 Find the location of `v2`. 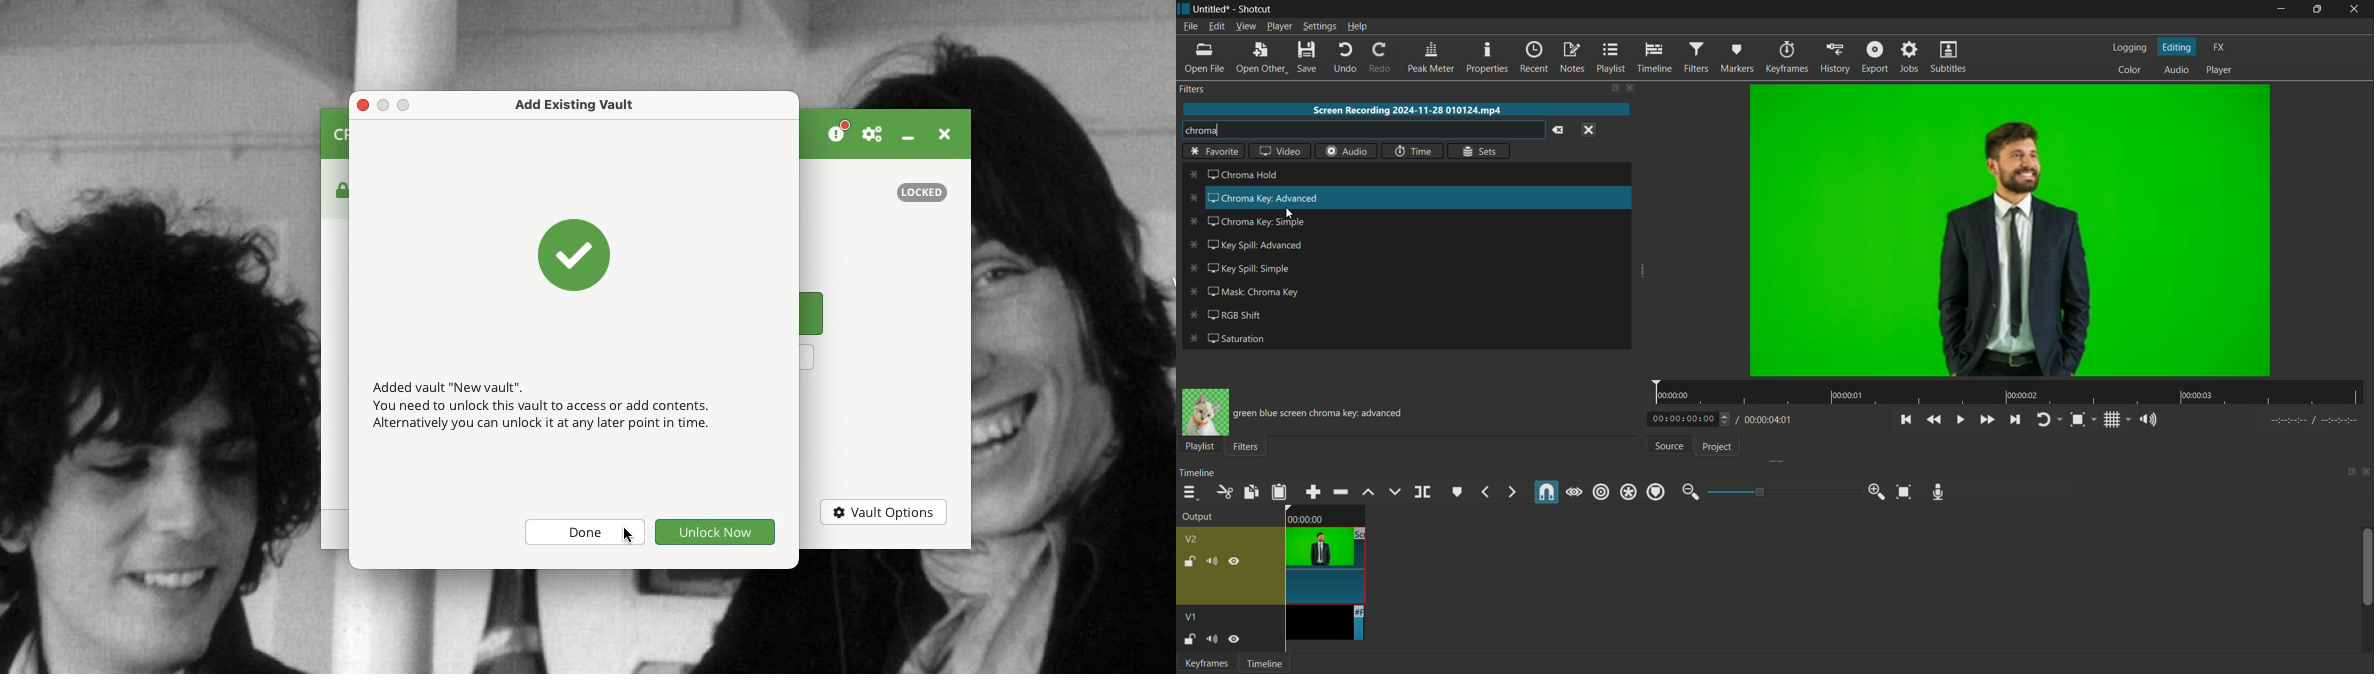

v2 is located at coordinates (1194, 539).